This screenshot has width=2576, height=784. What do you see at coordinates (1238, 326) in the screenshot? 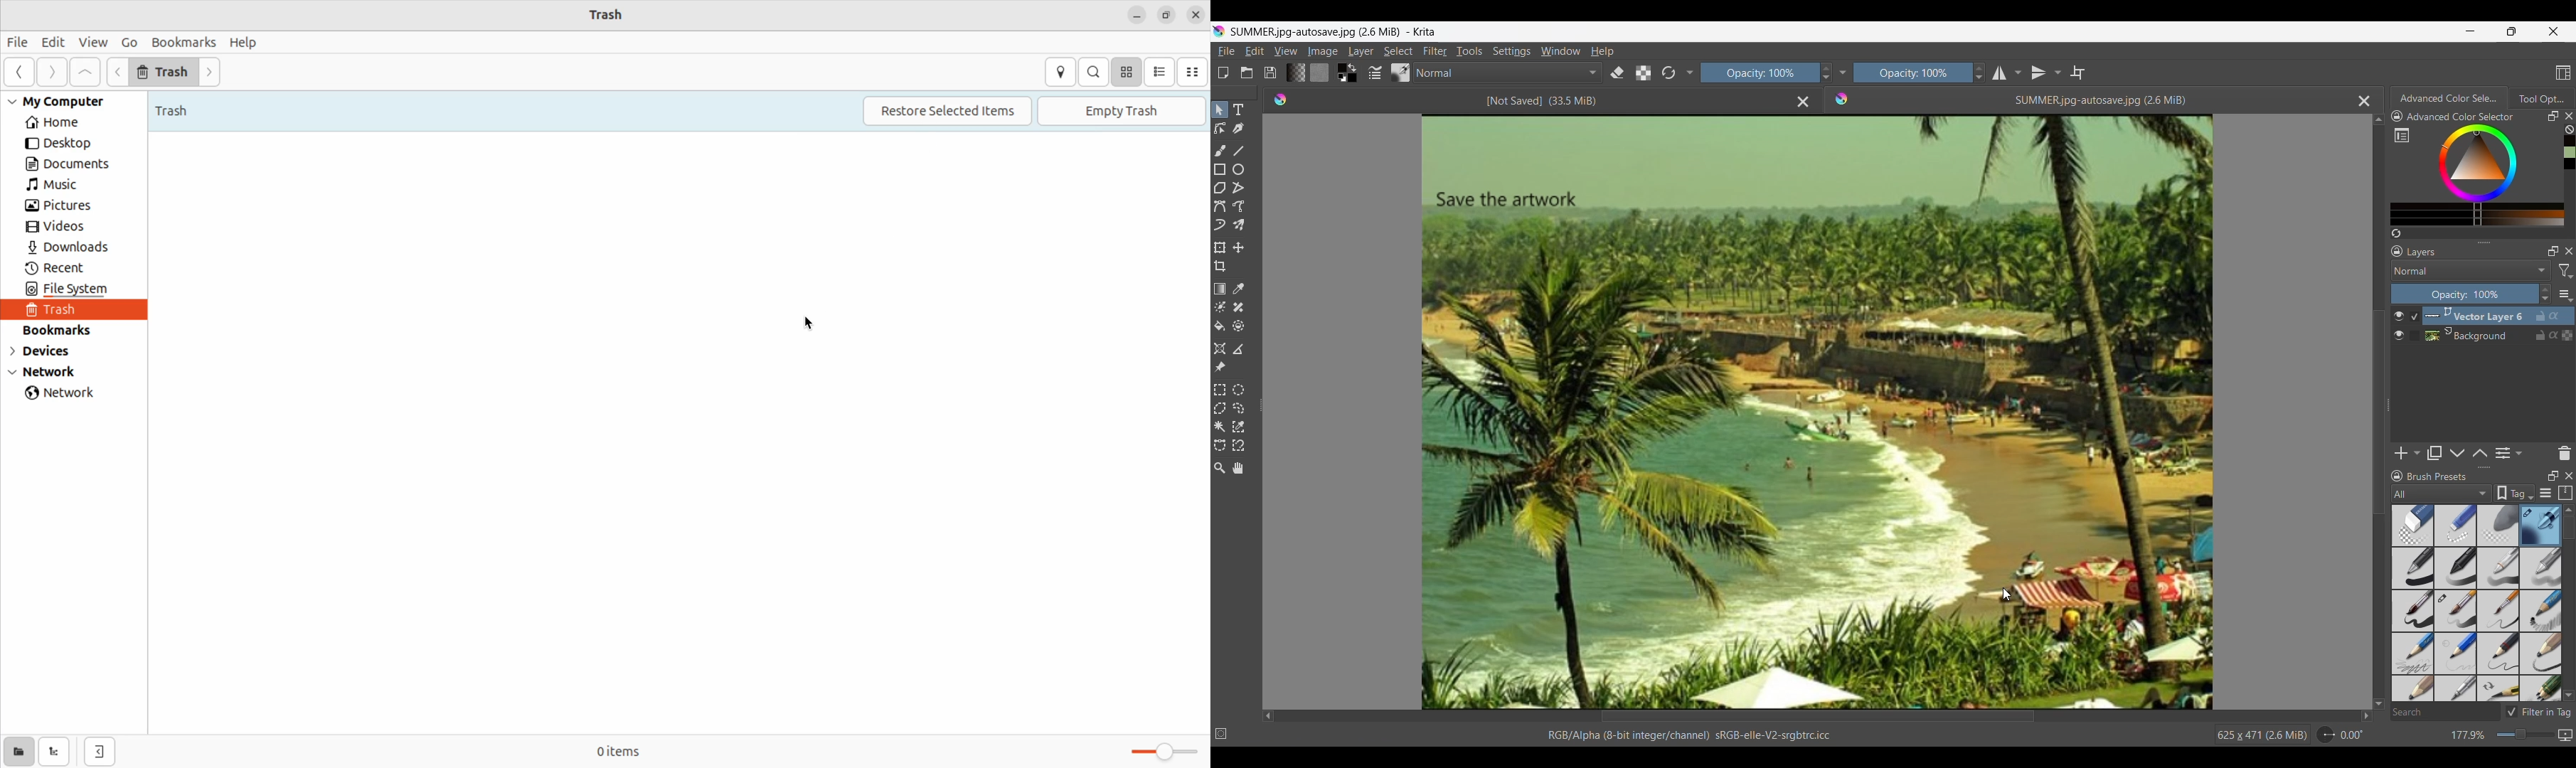
I see `Enclose and fill tool` at bounding box center [1238, 326].